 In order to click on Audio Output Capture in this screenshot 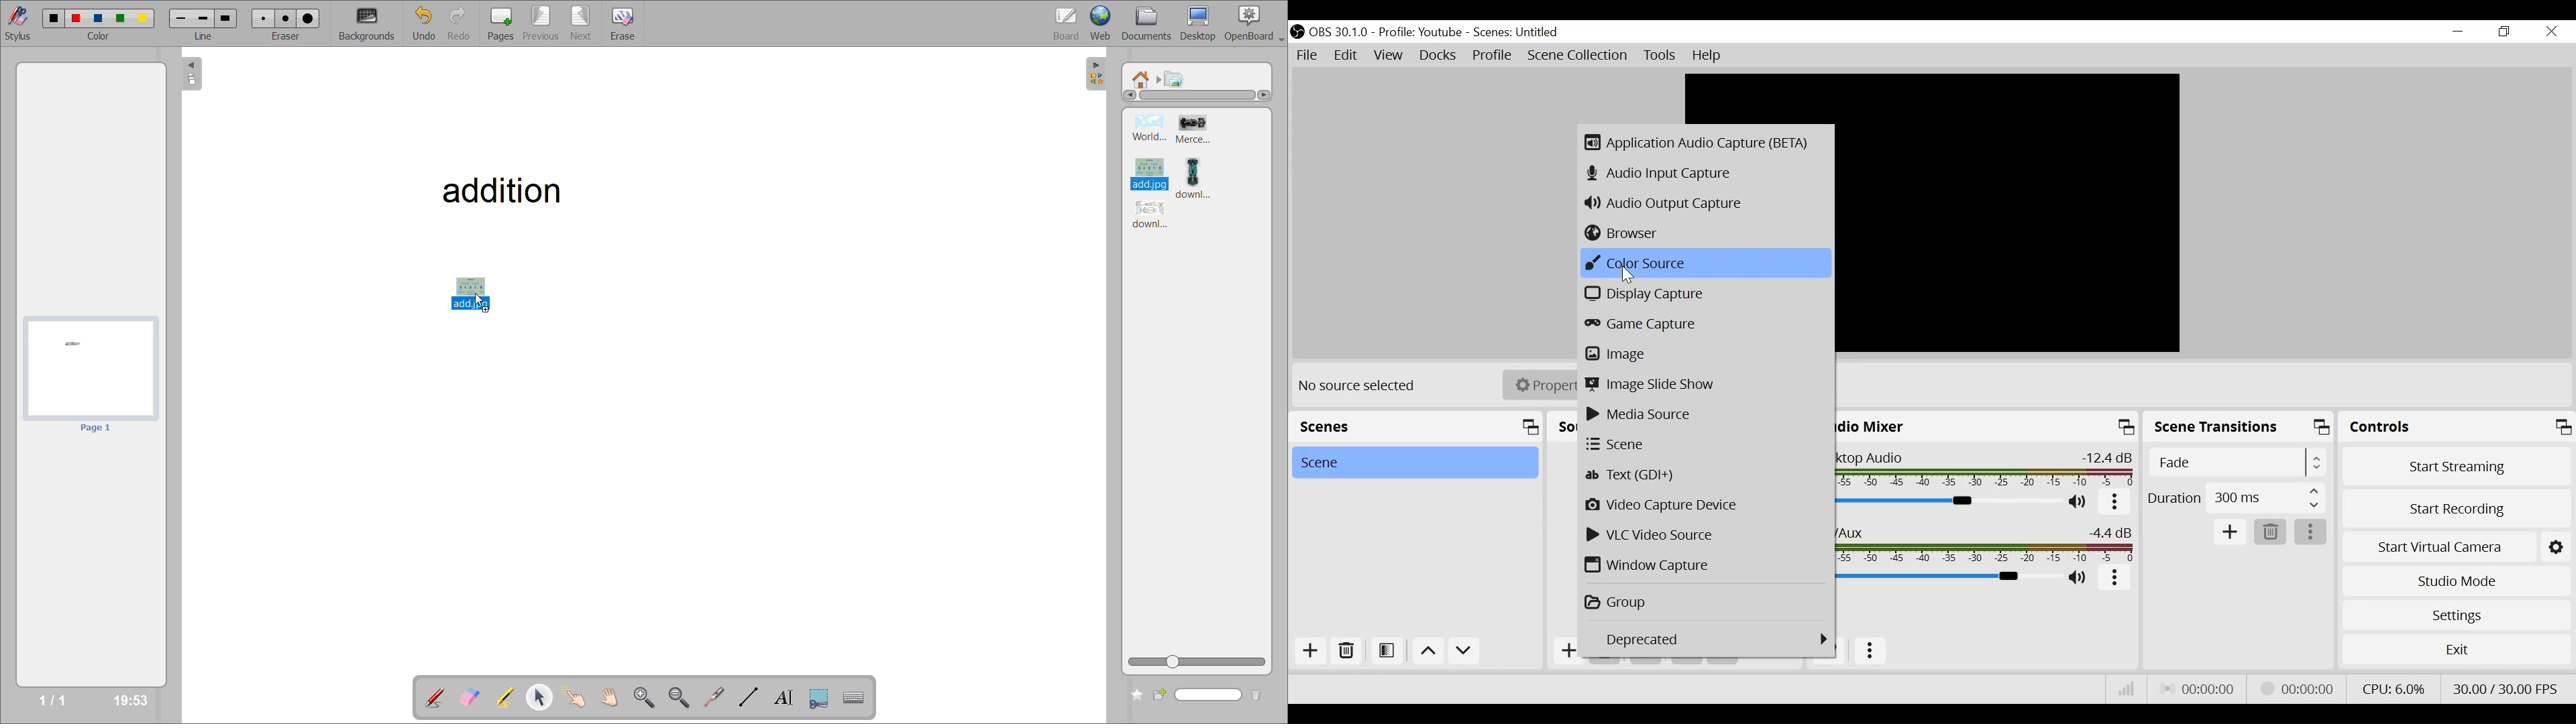, I will do `click(1701, 202)`.